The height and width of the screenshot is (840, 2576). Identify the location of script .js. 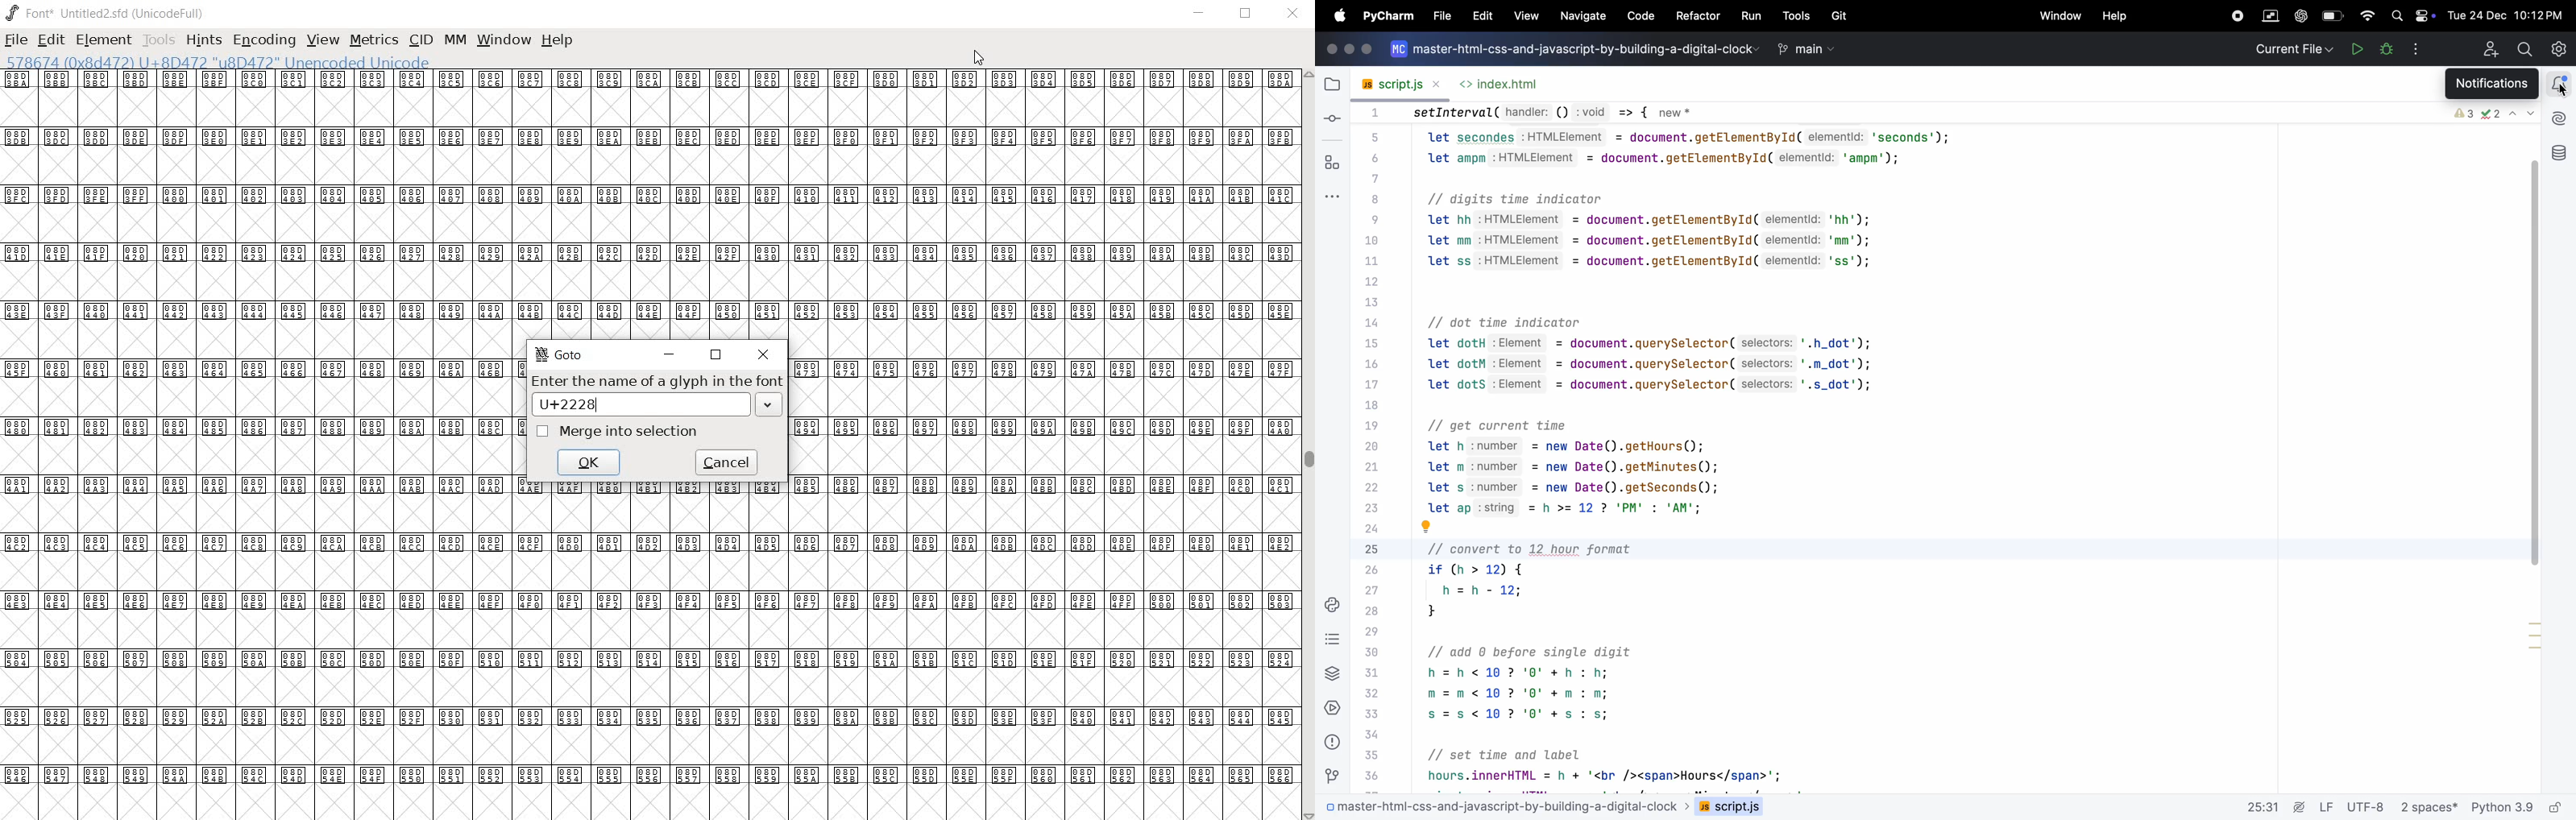
(1733, 805).